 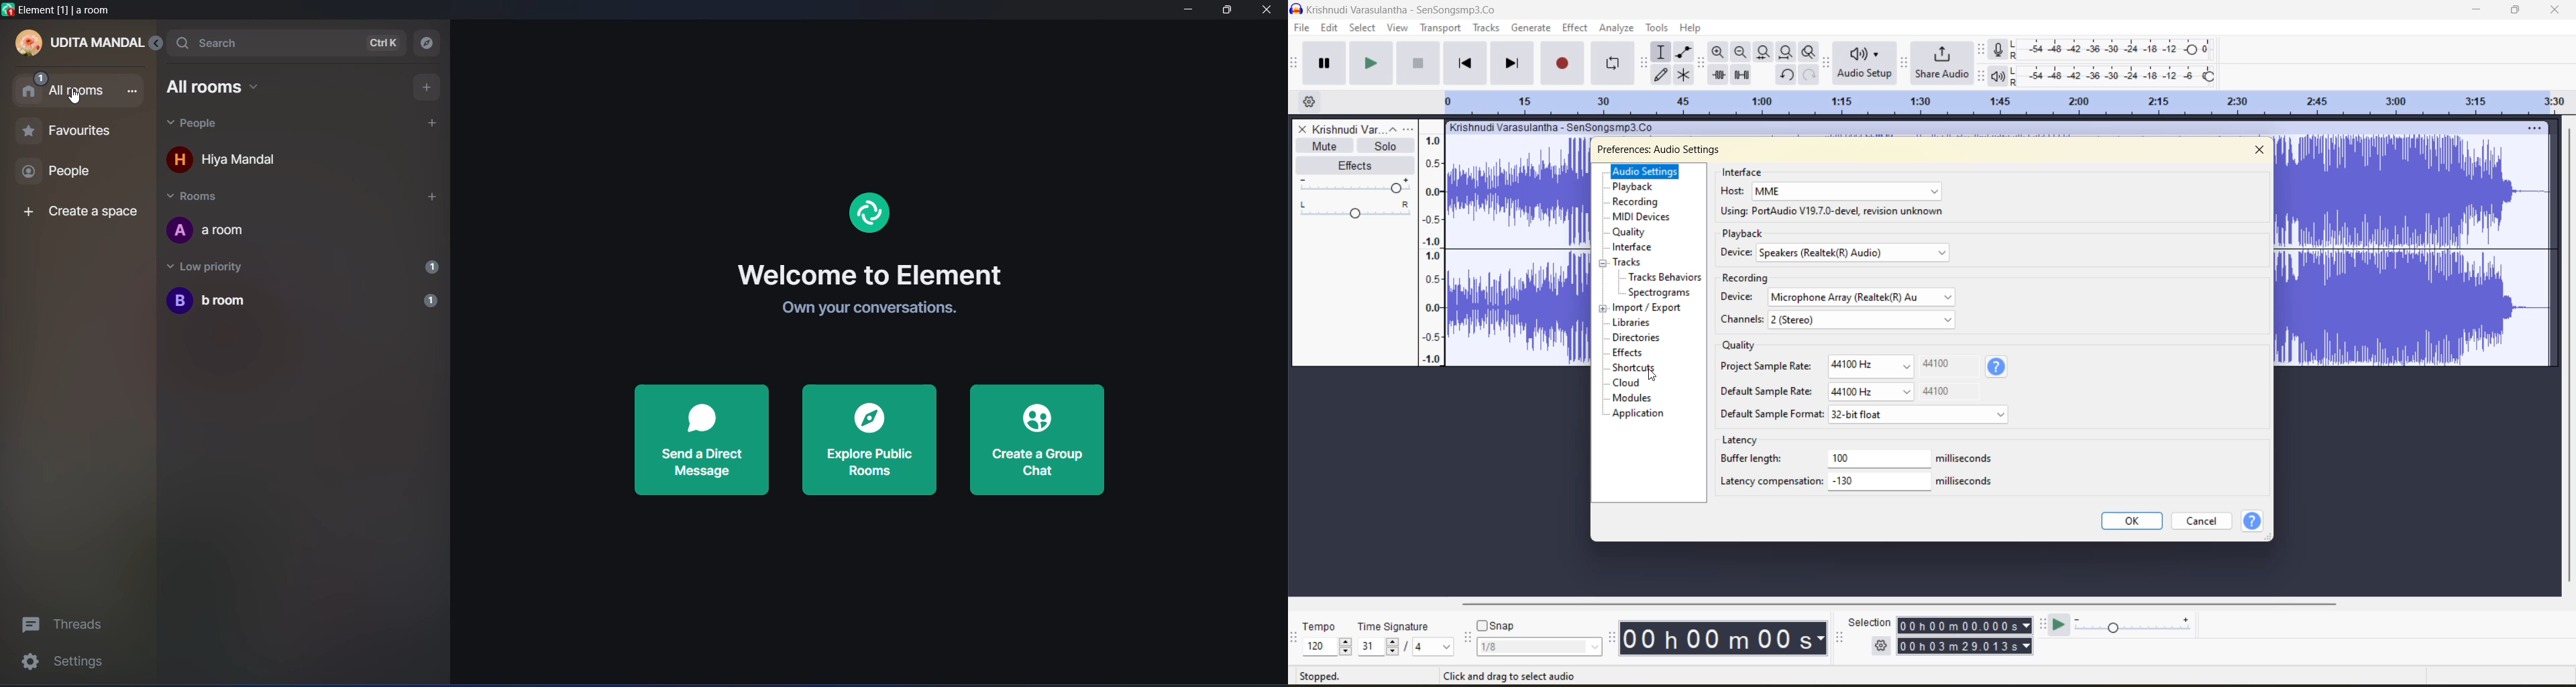 What do you see at coordinates (2063, 624) in the screenshot?
I see `play at speed` at bounding box center [2063, 624].